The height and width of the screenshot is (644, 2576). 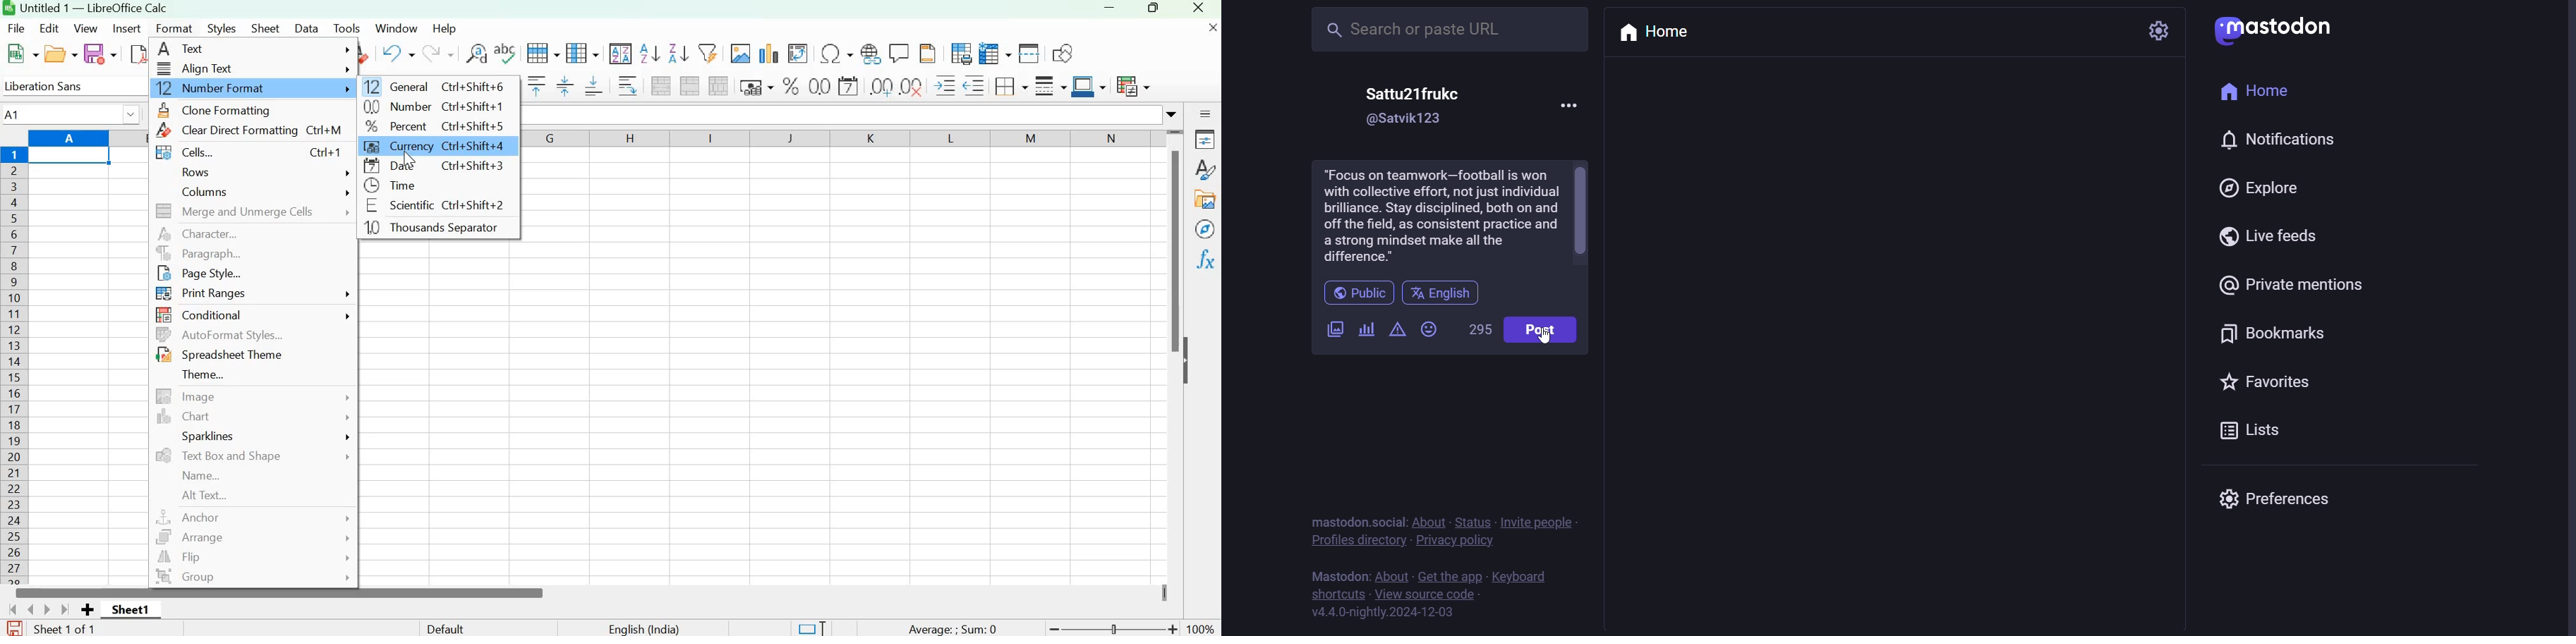 What do you see at coordinates (307, 27) in the screenshot?
I see `Data` at bounding box center [307, 27].